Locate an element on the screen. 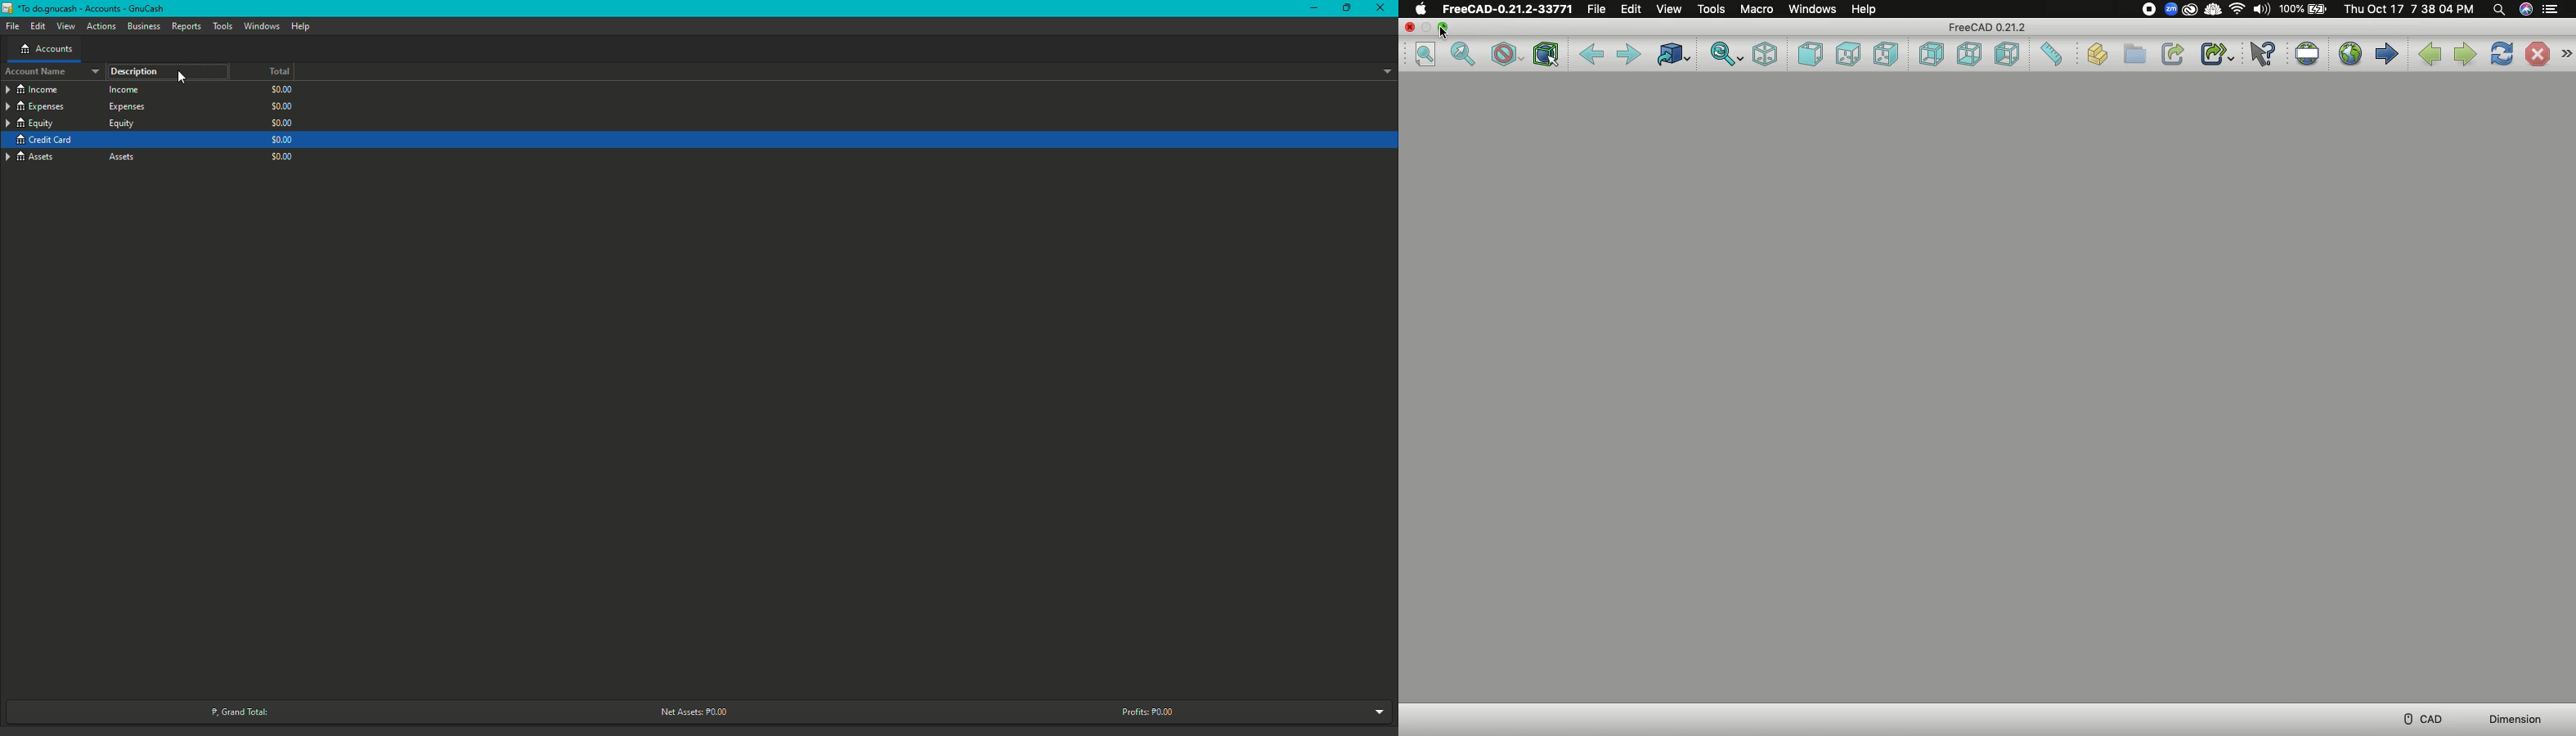  CAD menu is located at coordinates (2422, 720).